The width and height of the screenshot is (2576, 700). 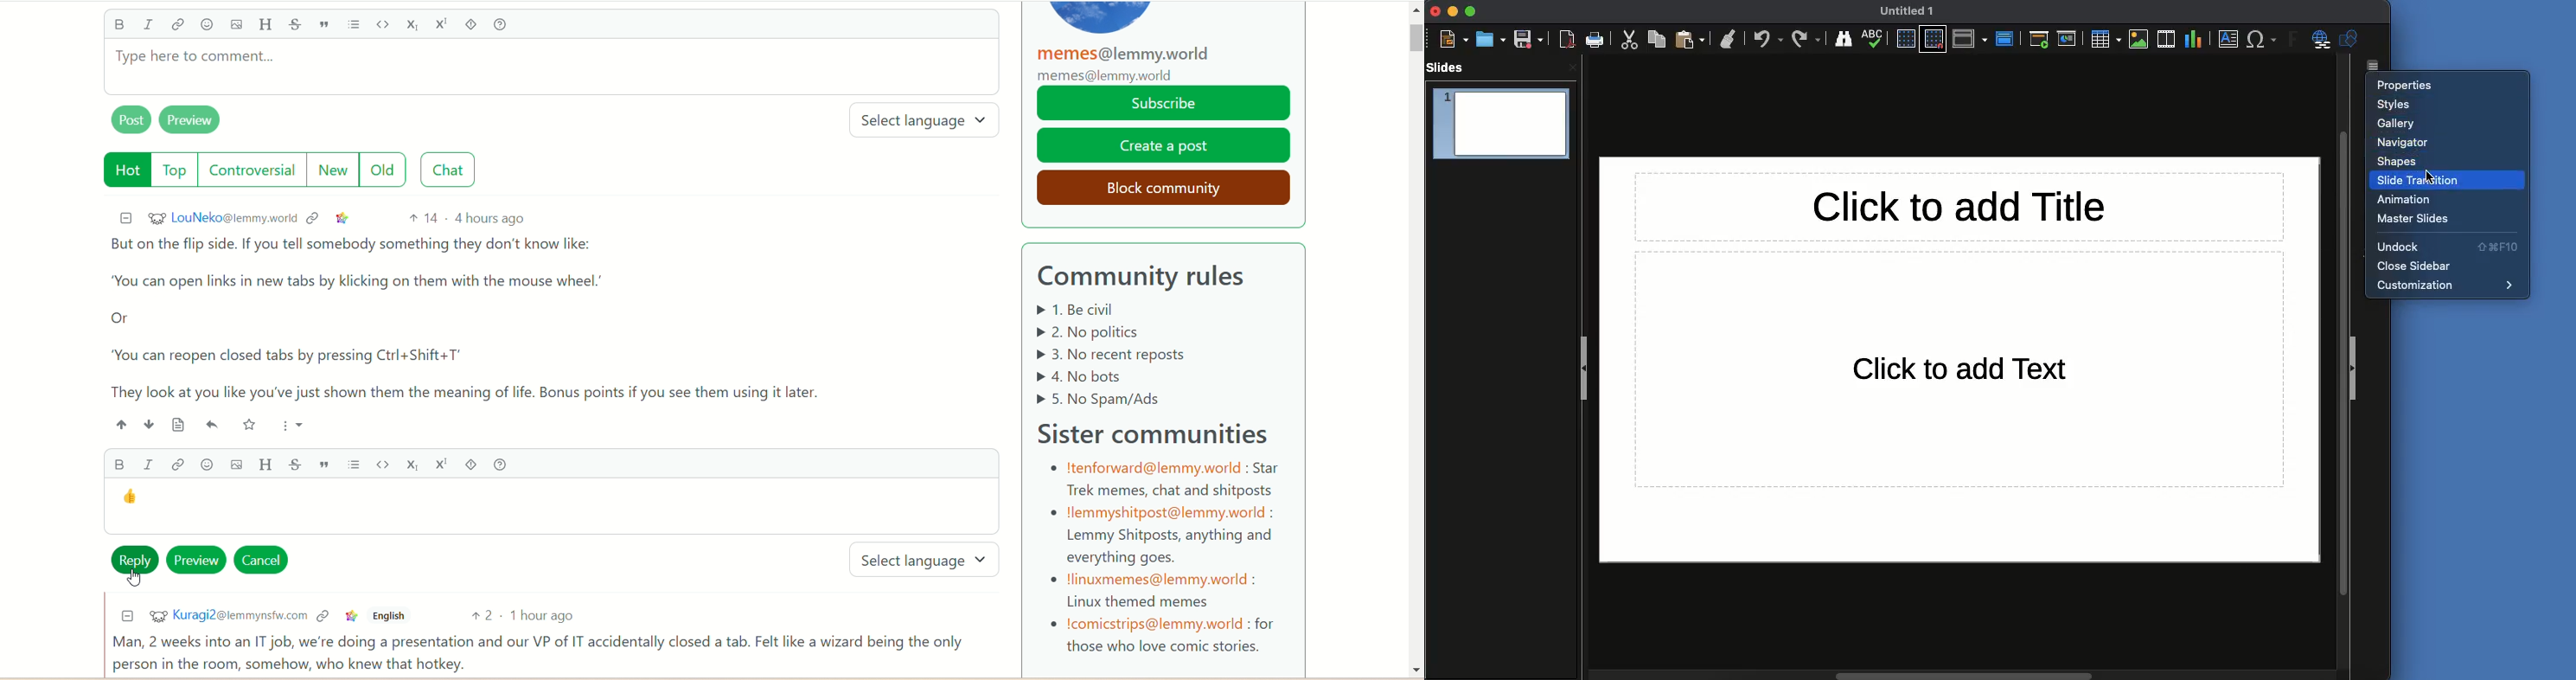 I want to click on preview, so click(x=197, y=122).